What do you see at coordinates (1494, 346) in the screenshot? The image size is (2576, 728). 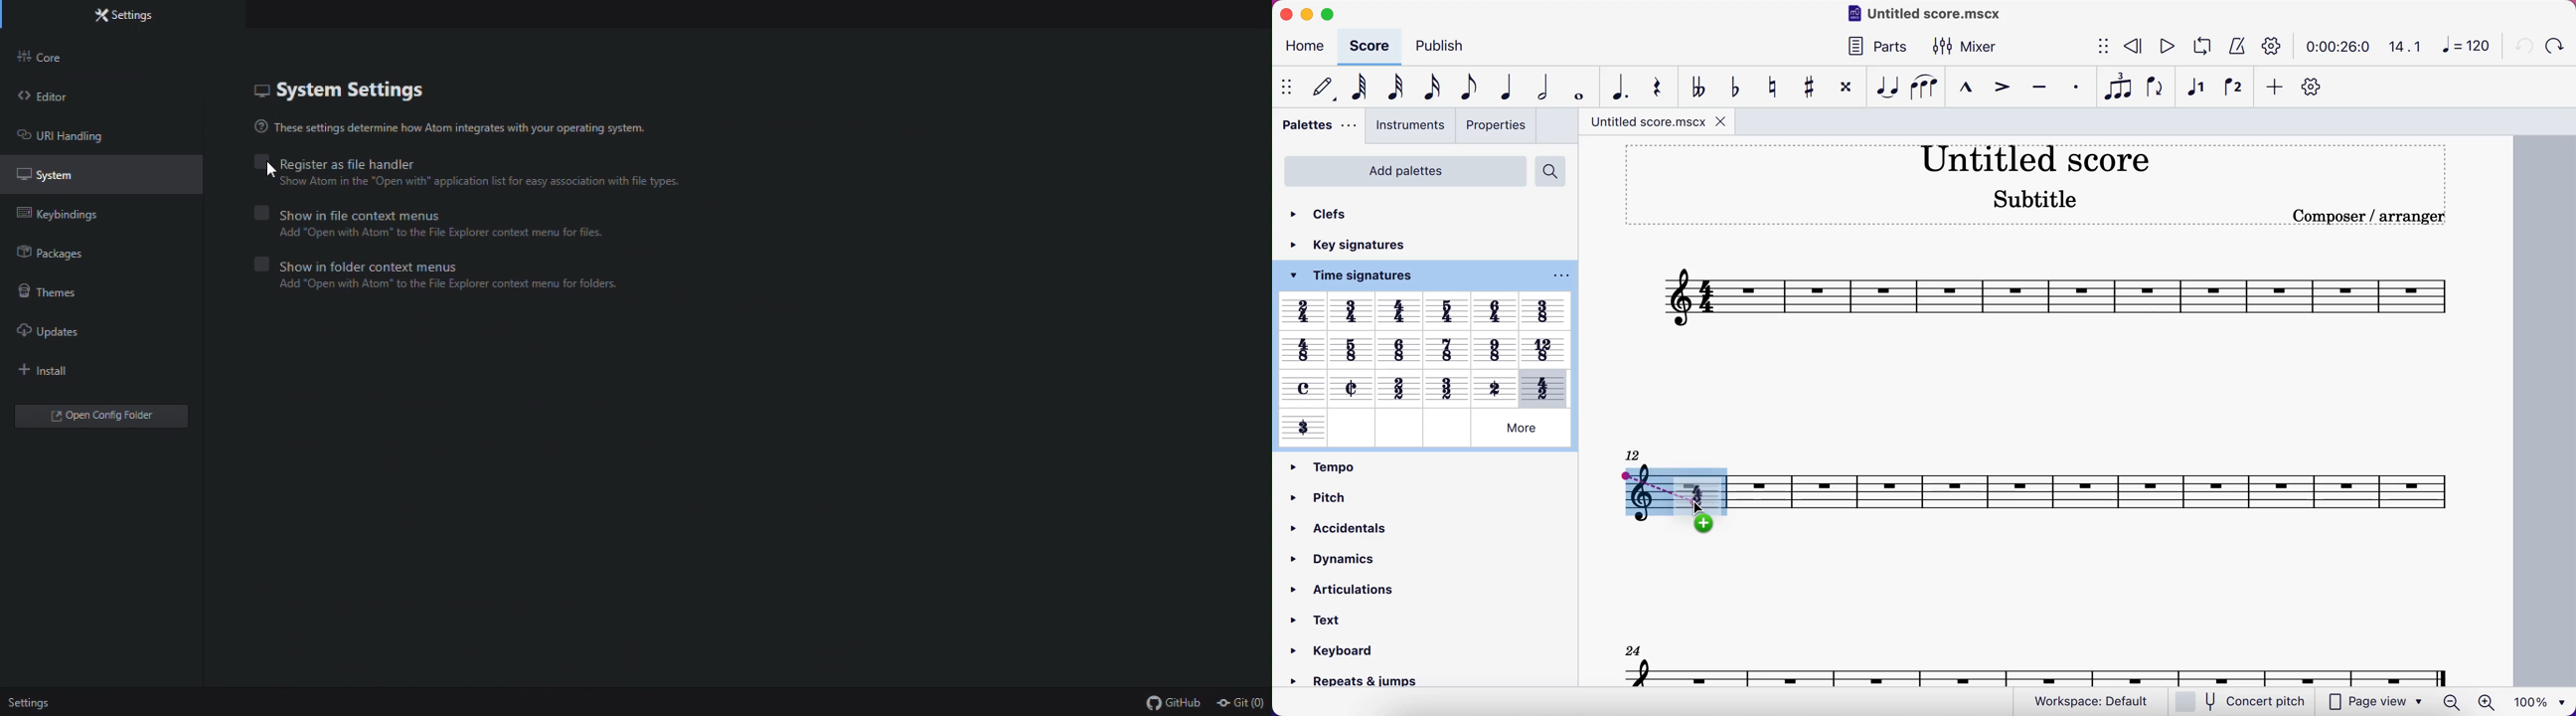 I see `` at bounding box center [1494, 346].